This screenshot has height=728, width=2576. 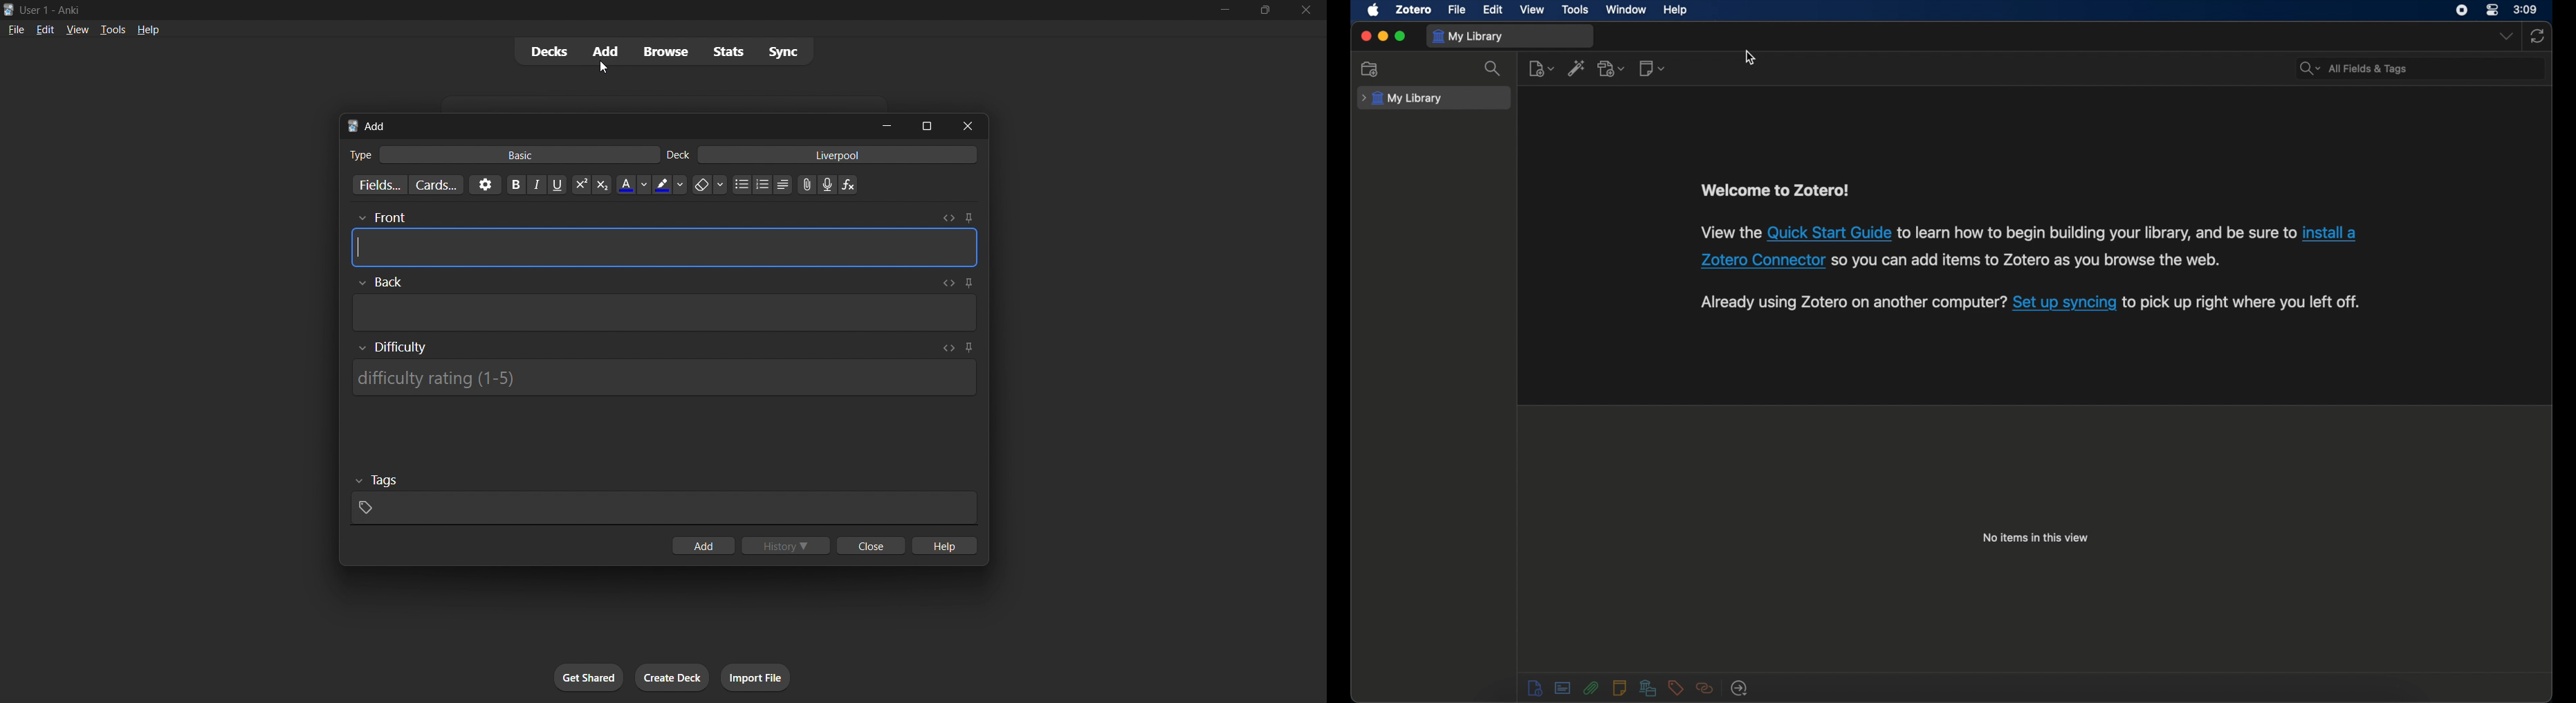 I want to click on notes, so click(x=1562, y=687).